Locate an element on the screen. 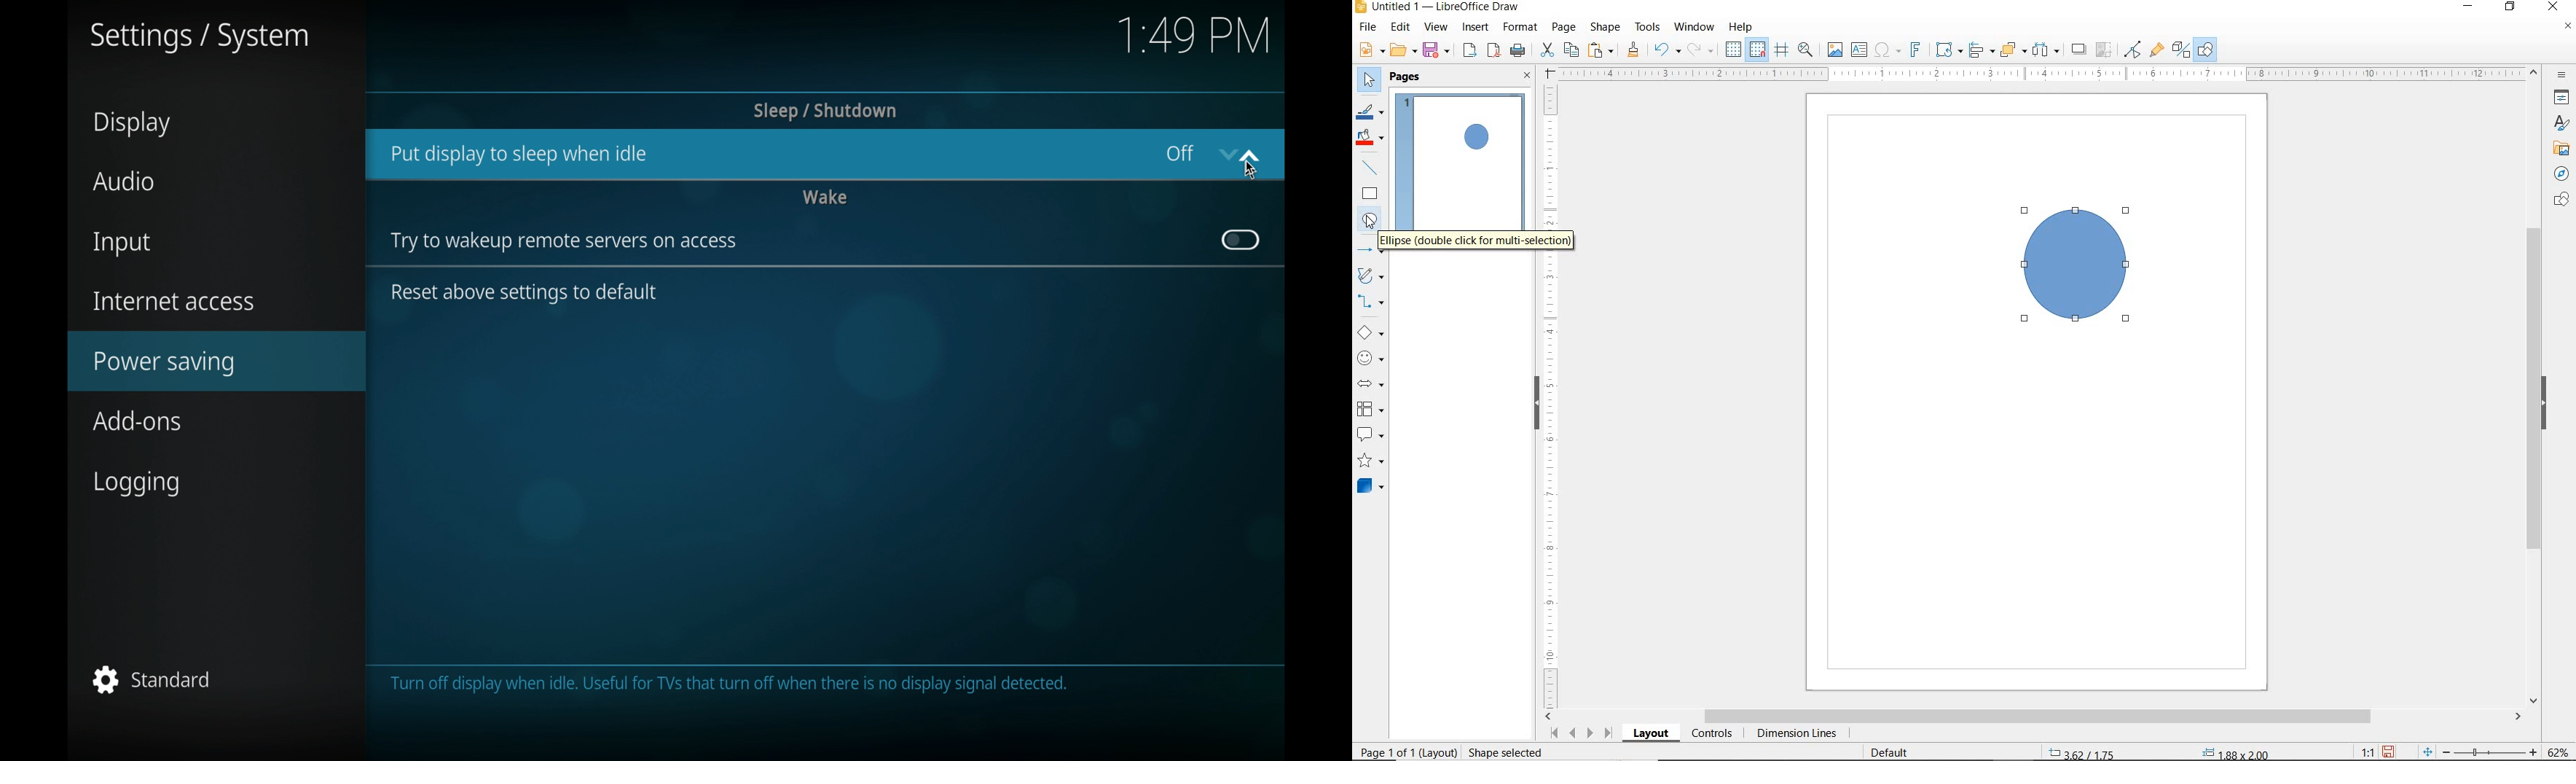 The height and width of the screenshot is (784, 2576). STARS AND BANNERS is located at coordinates (1370, 462).